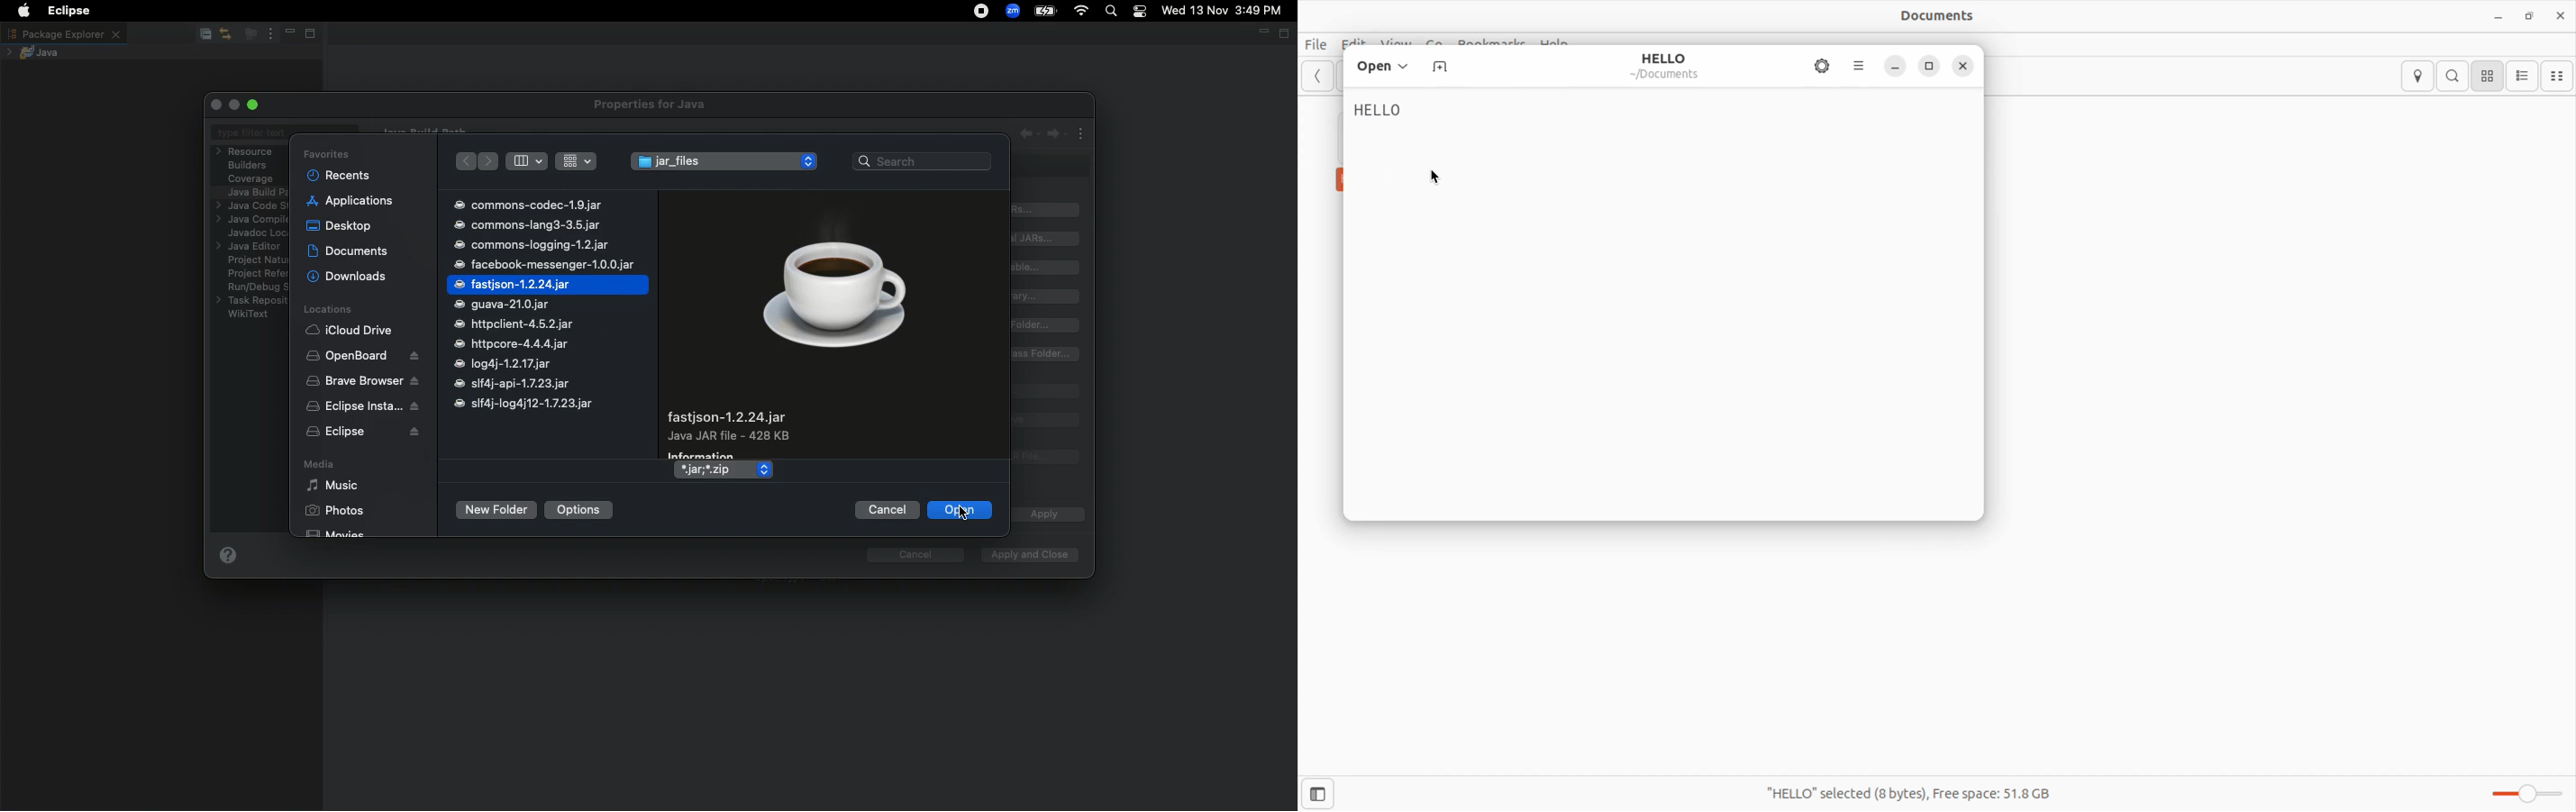 The height and width of the screenshot is (812, 2576). I want to click on Add JARs, so click(1047, 210).